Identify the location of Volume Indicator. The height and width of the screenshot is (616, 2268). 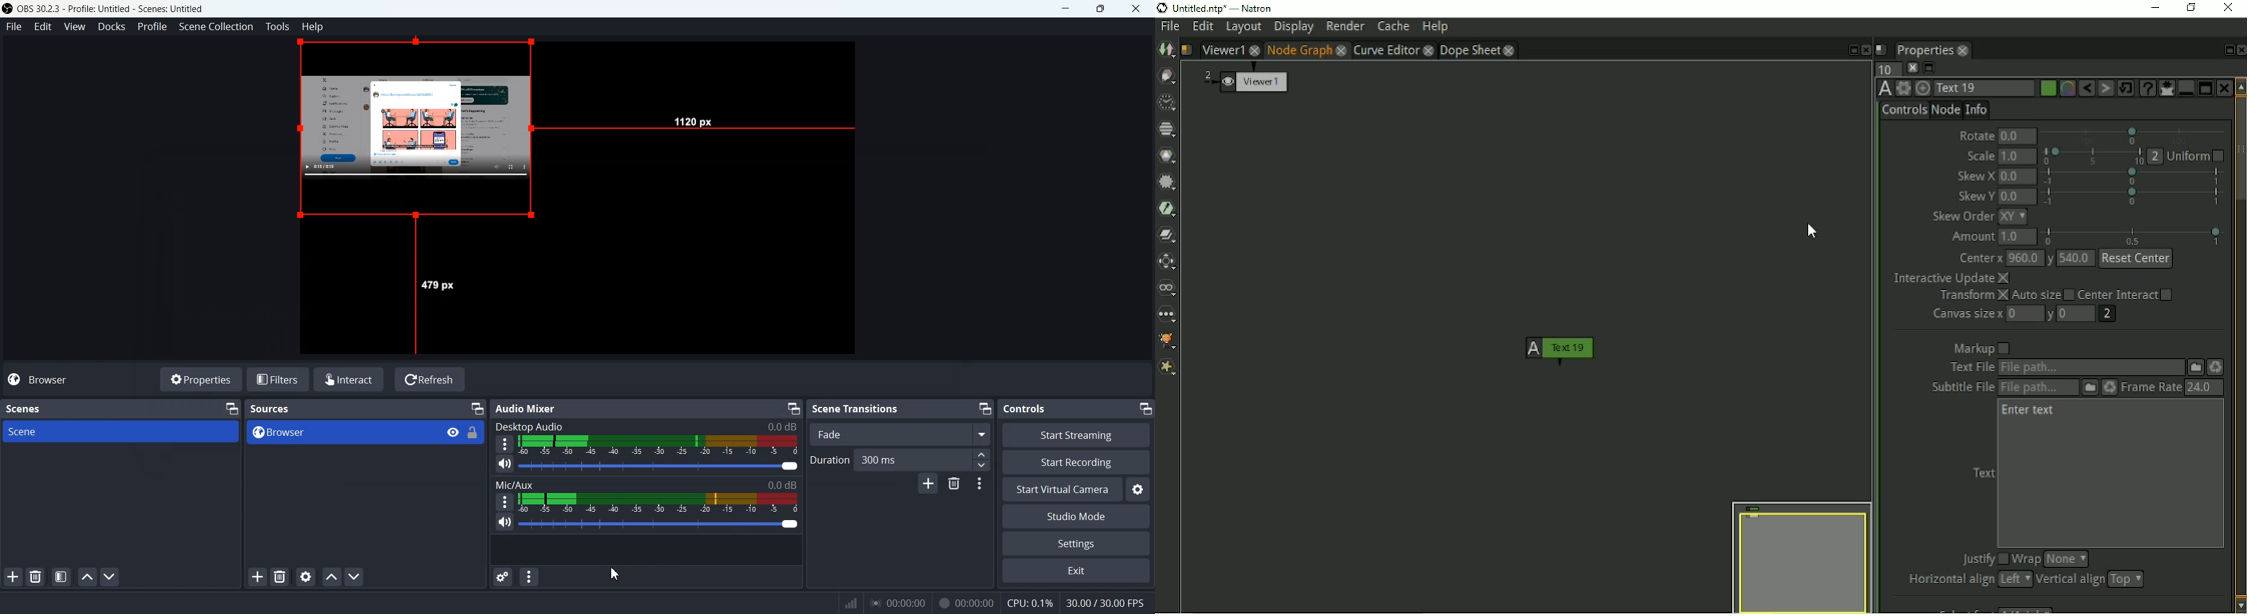
(659, 503).